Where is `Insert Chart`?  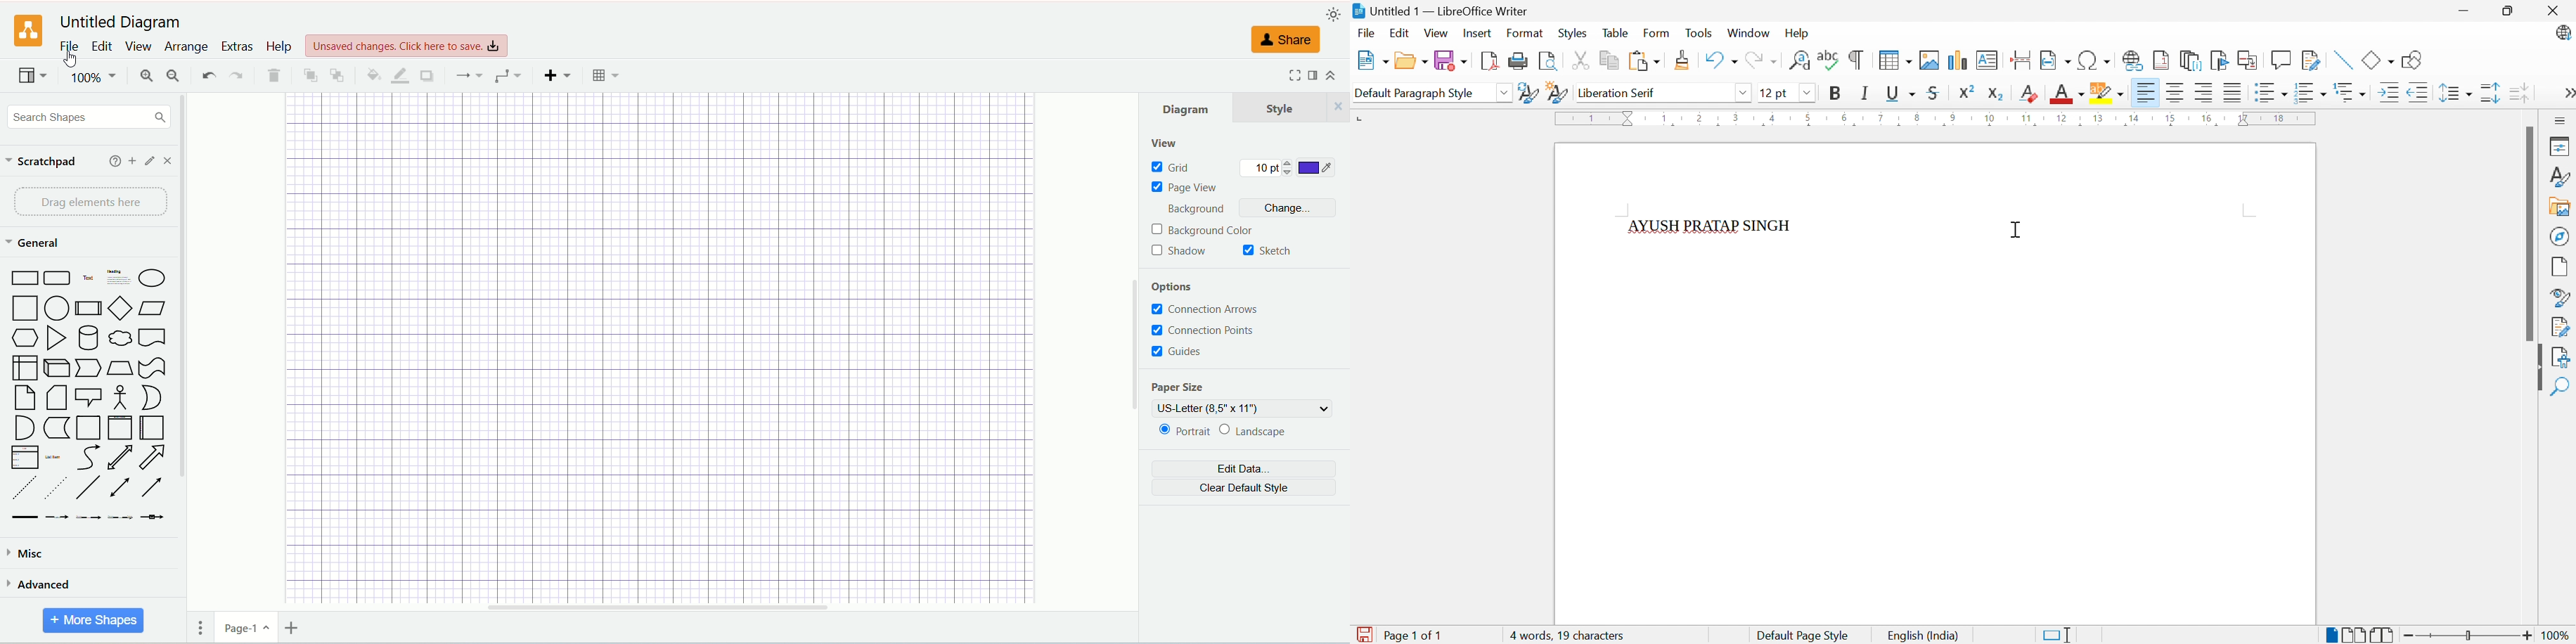 Insert Chart is located at coordinates (1957, 60).